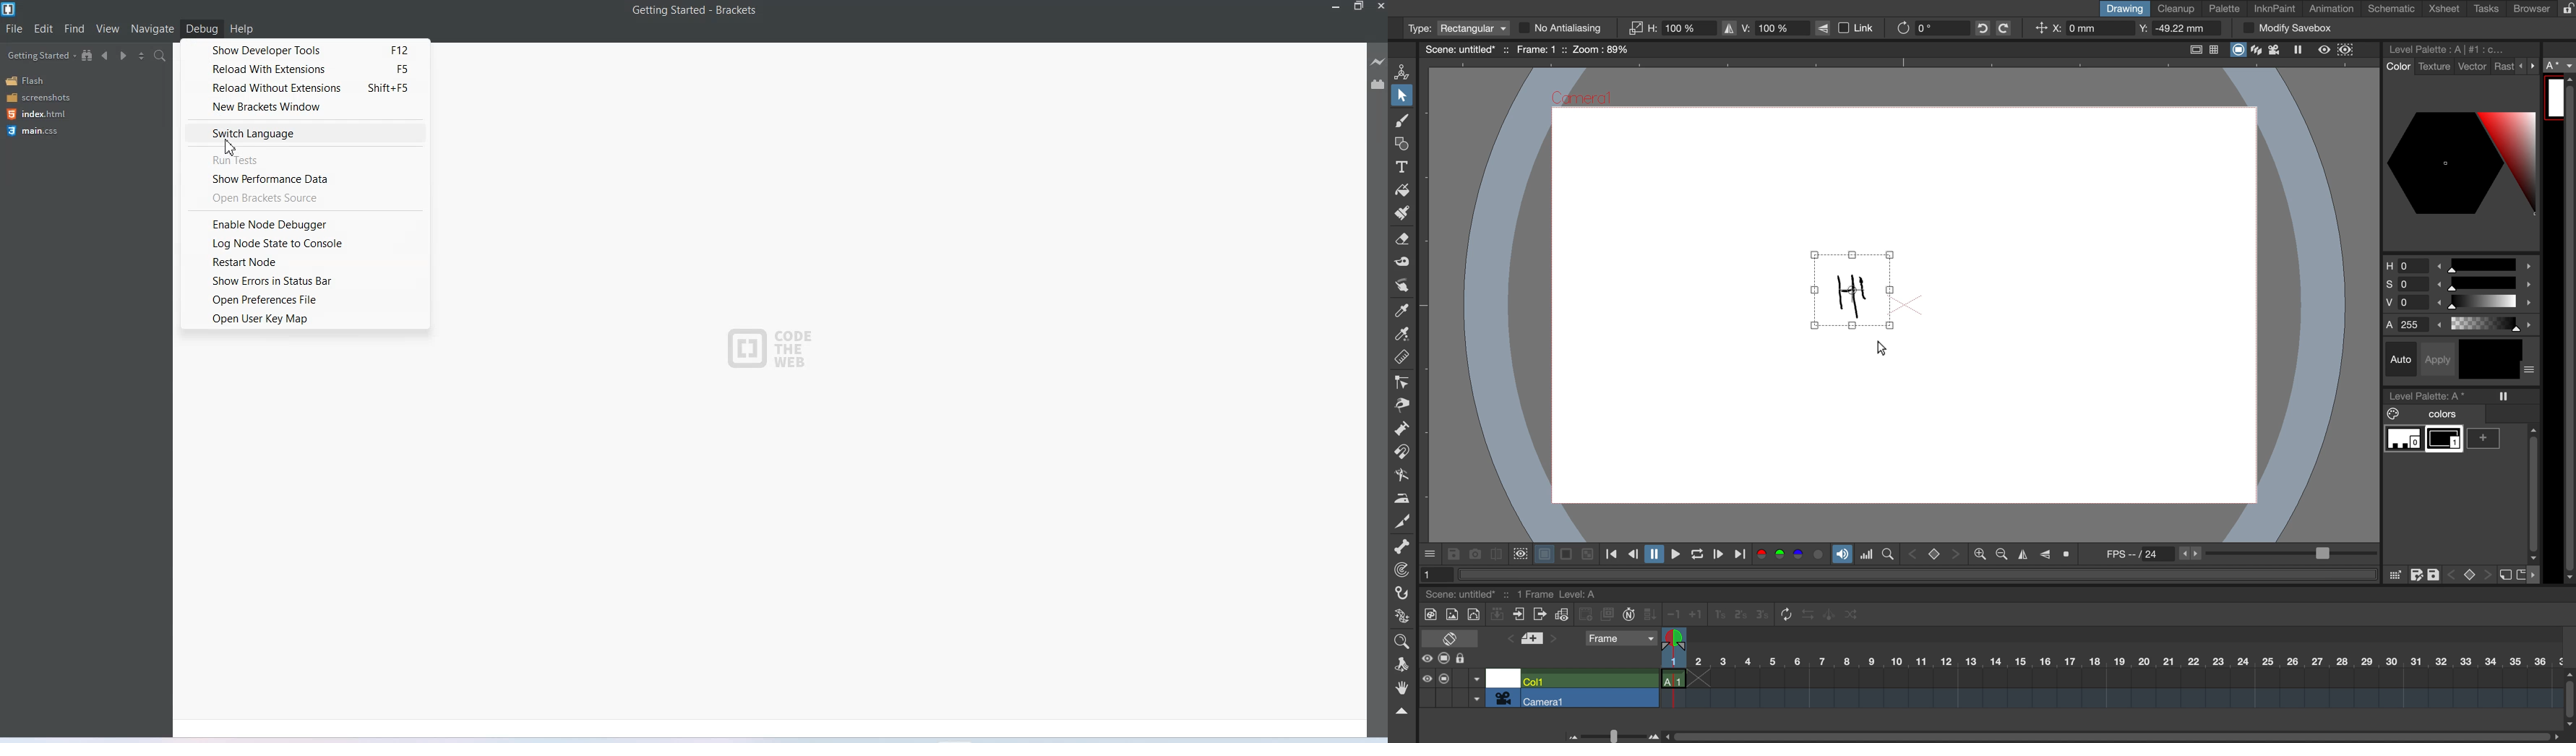 The image size is (2576, 756). I want to click on new raster level, so click(1451, 615).